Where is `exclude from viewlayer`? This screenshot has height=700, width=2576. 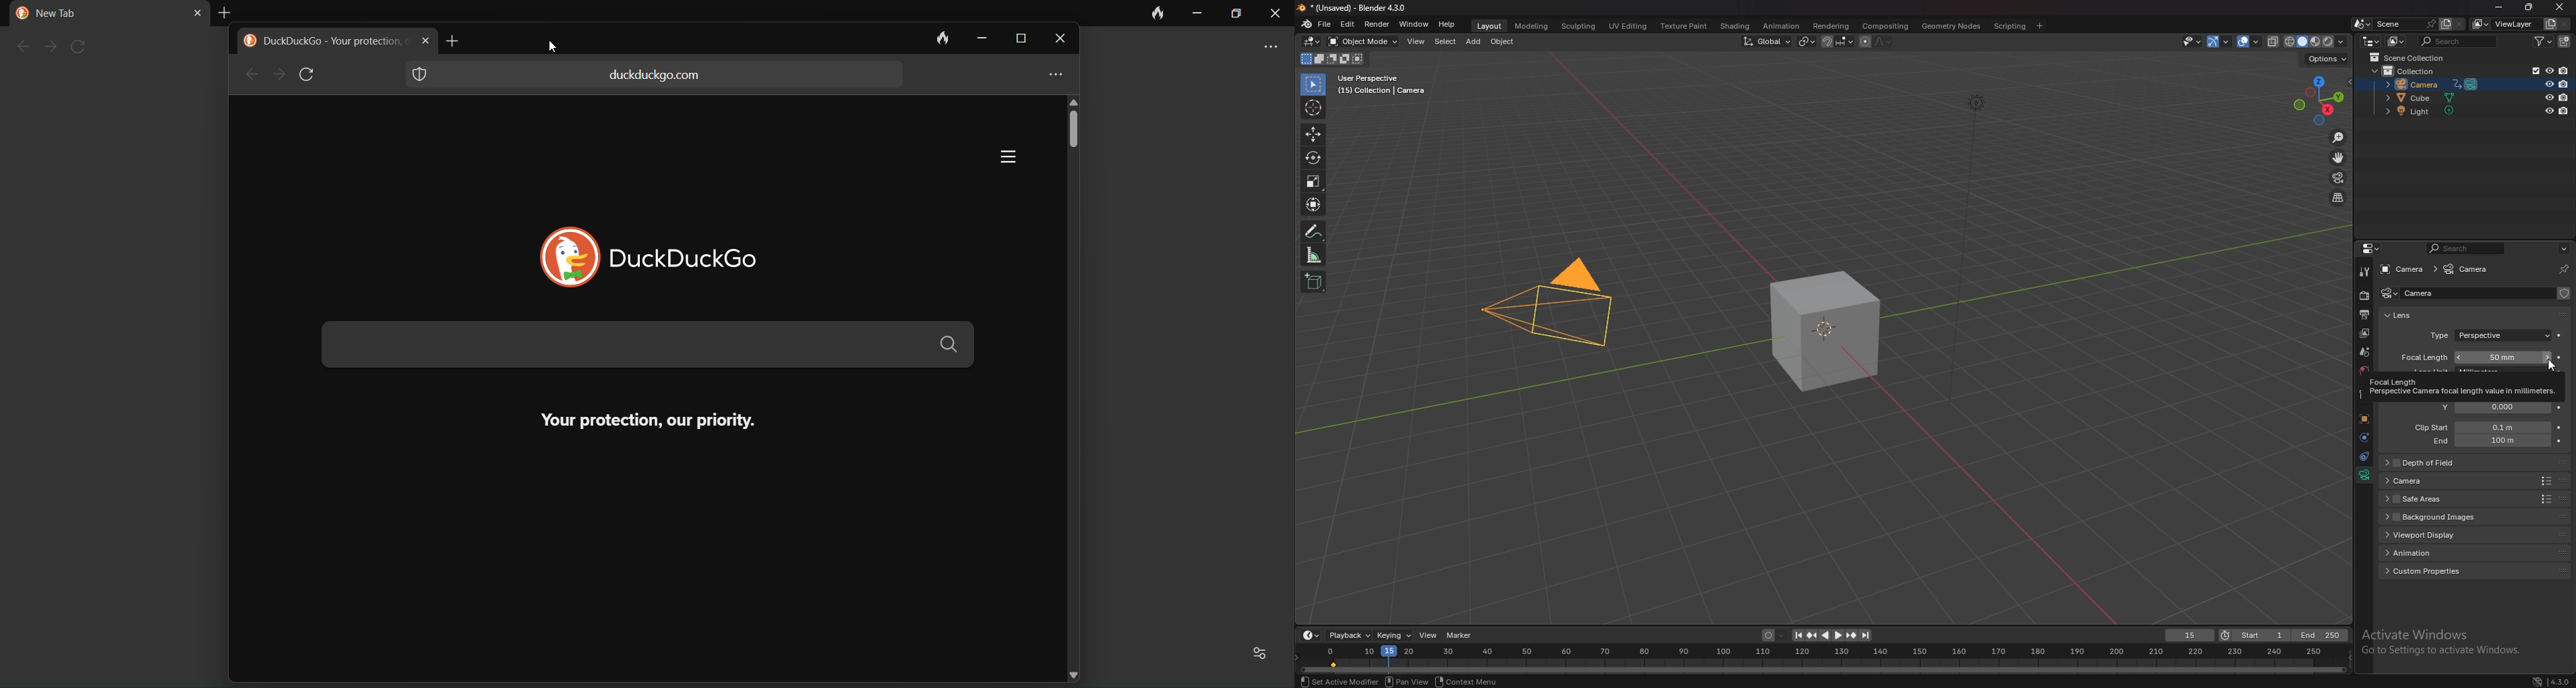
exclude from viewlayer is located at coordinates (2531, 71).